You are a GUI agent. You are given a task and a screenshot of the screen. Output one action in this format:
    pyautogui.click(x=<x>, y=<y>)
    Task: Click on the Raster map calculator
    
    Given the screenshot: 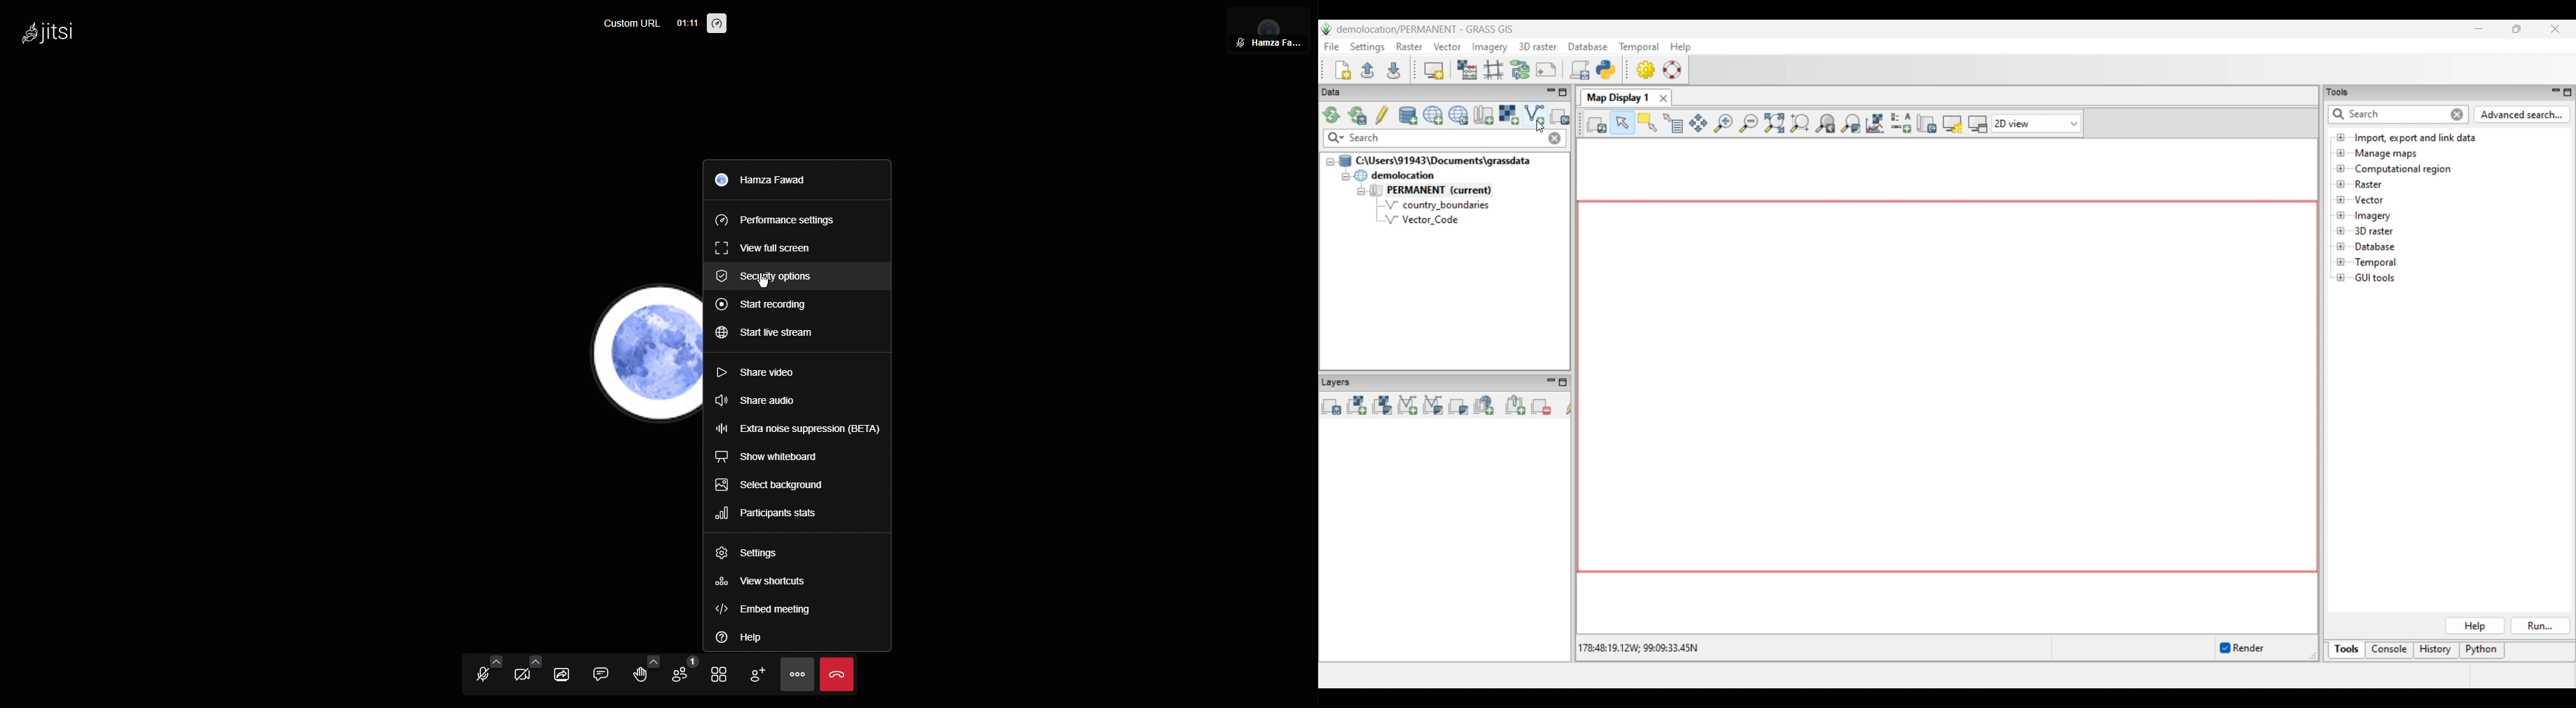 What is the action you would take?
    pyautogui.click(x=1467, y=69)
    